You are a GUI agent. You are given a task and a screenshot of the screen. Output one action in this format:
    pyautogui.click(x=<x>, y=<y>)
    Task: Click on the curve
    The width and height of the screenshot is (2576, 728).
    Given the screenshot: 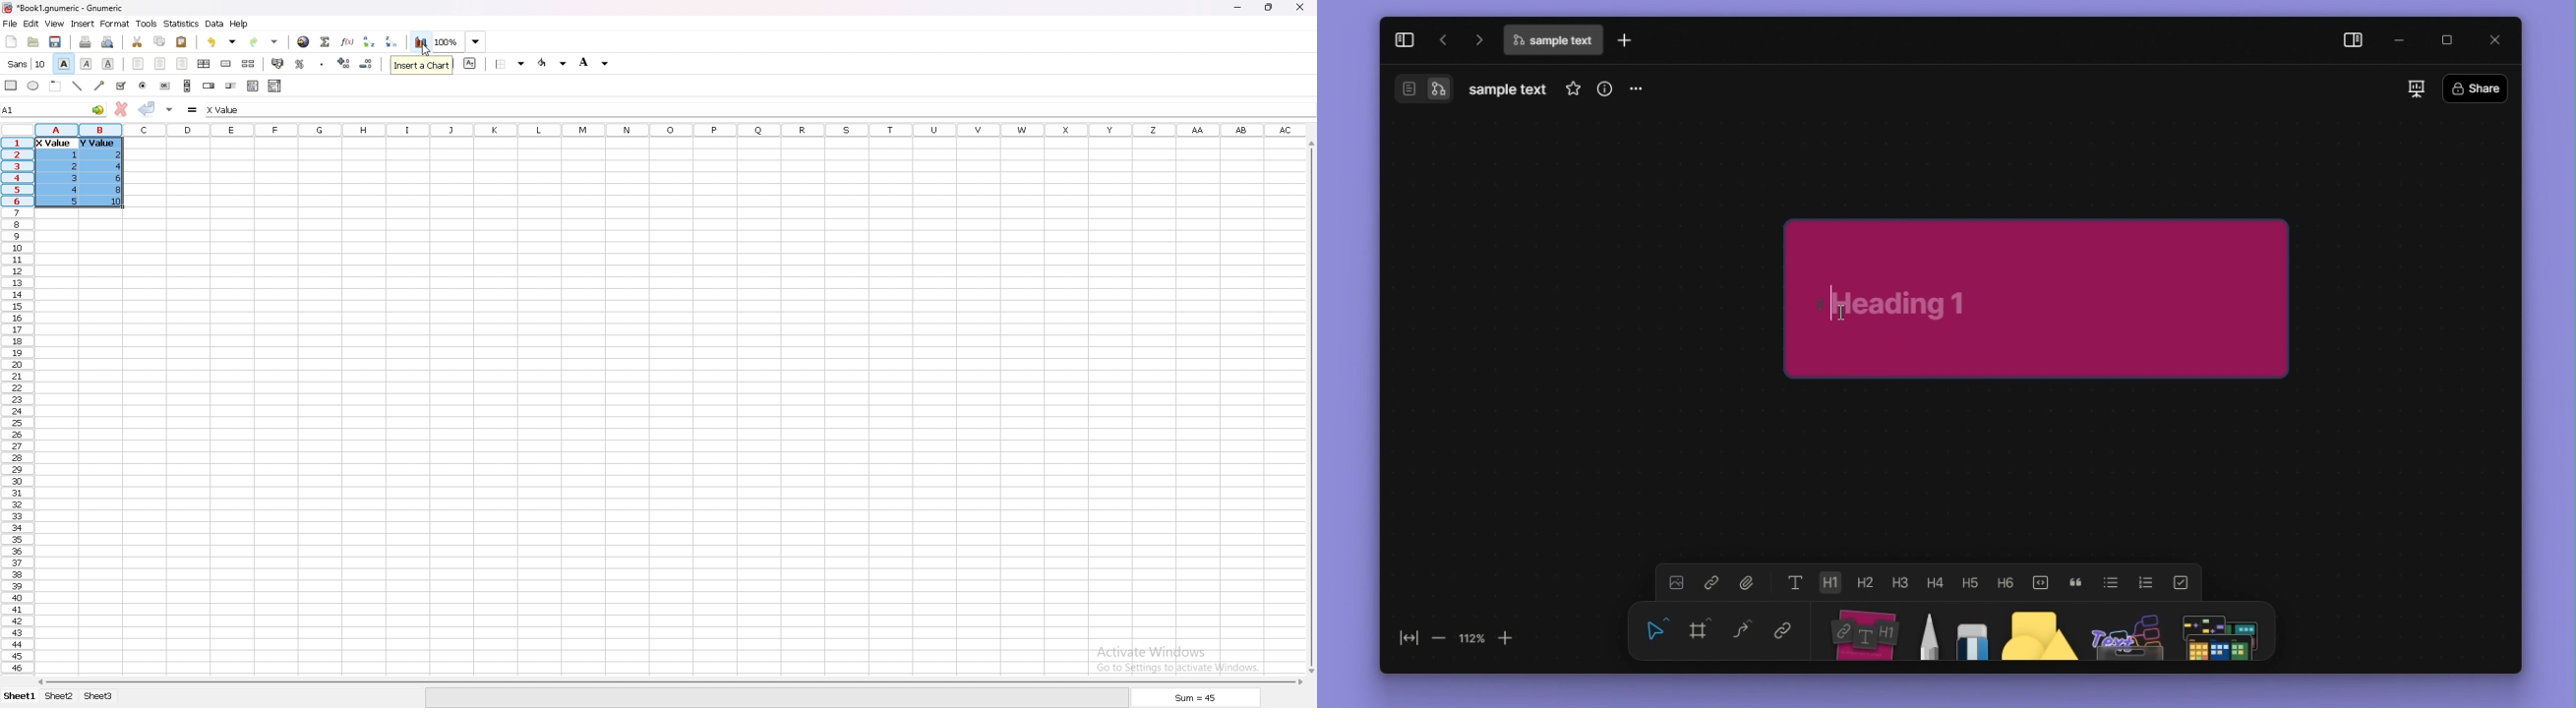 What is the action you would take?
    pyautogui.click(x=1742, y=628)
    